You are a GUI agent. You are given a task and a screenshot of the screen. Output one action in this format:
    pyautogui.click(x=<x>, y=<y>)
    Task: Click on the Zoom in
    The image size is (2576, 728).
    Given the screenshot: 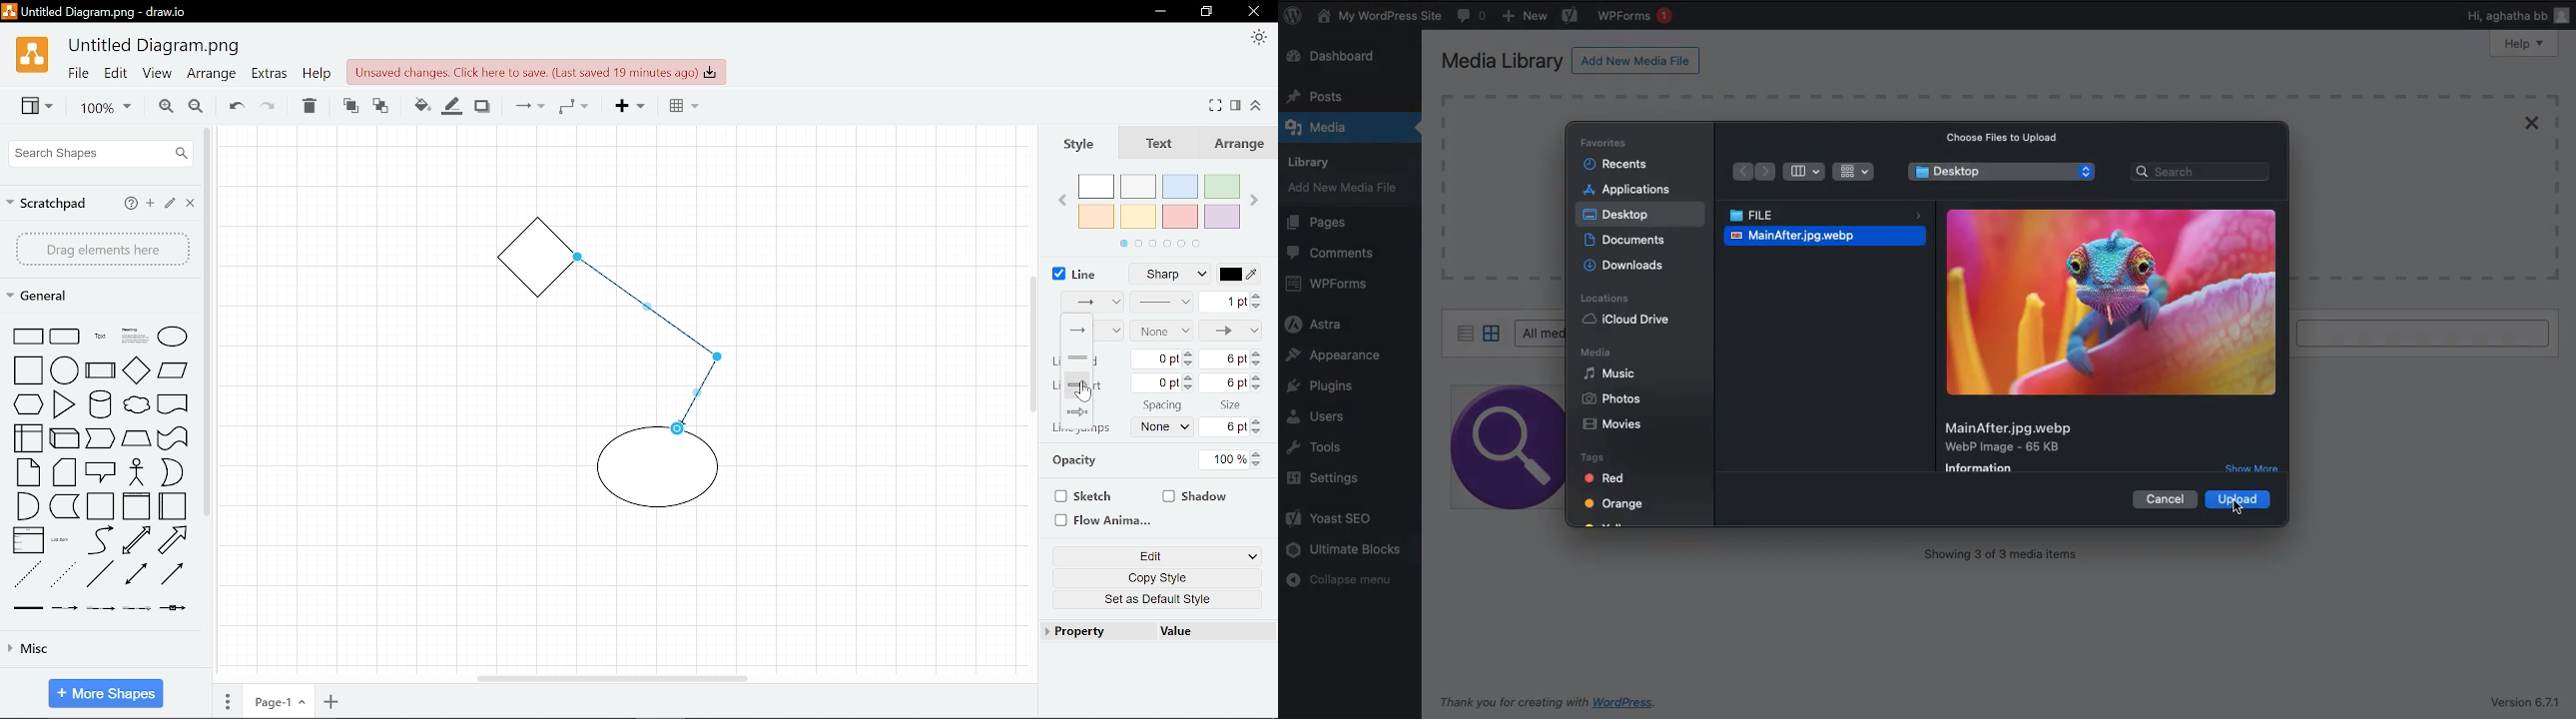 What is the action you would take?
    pyautogui.click(x=162, y=107)
    